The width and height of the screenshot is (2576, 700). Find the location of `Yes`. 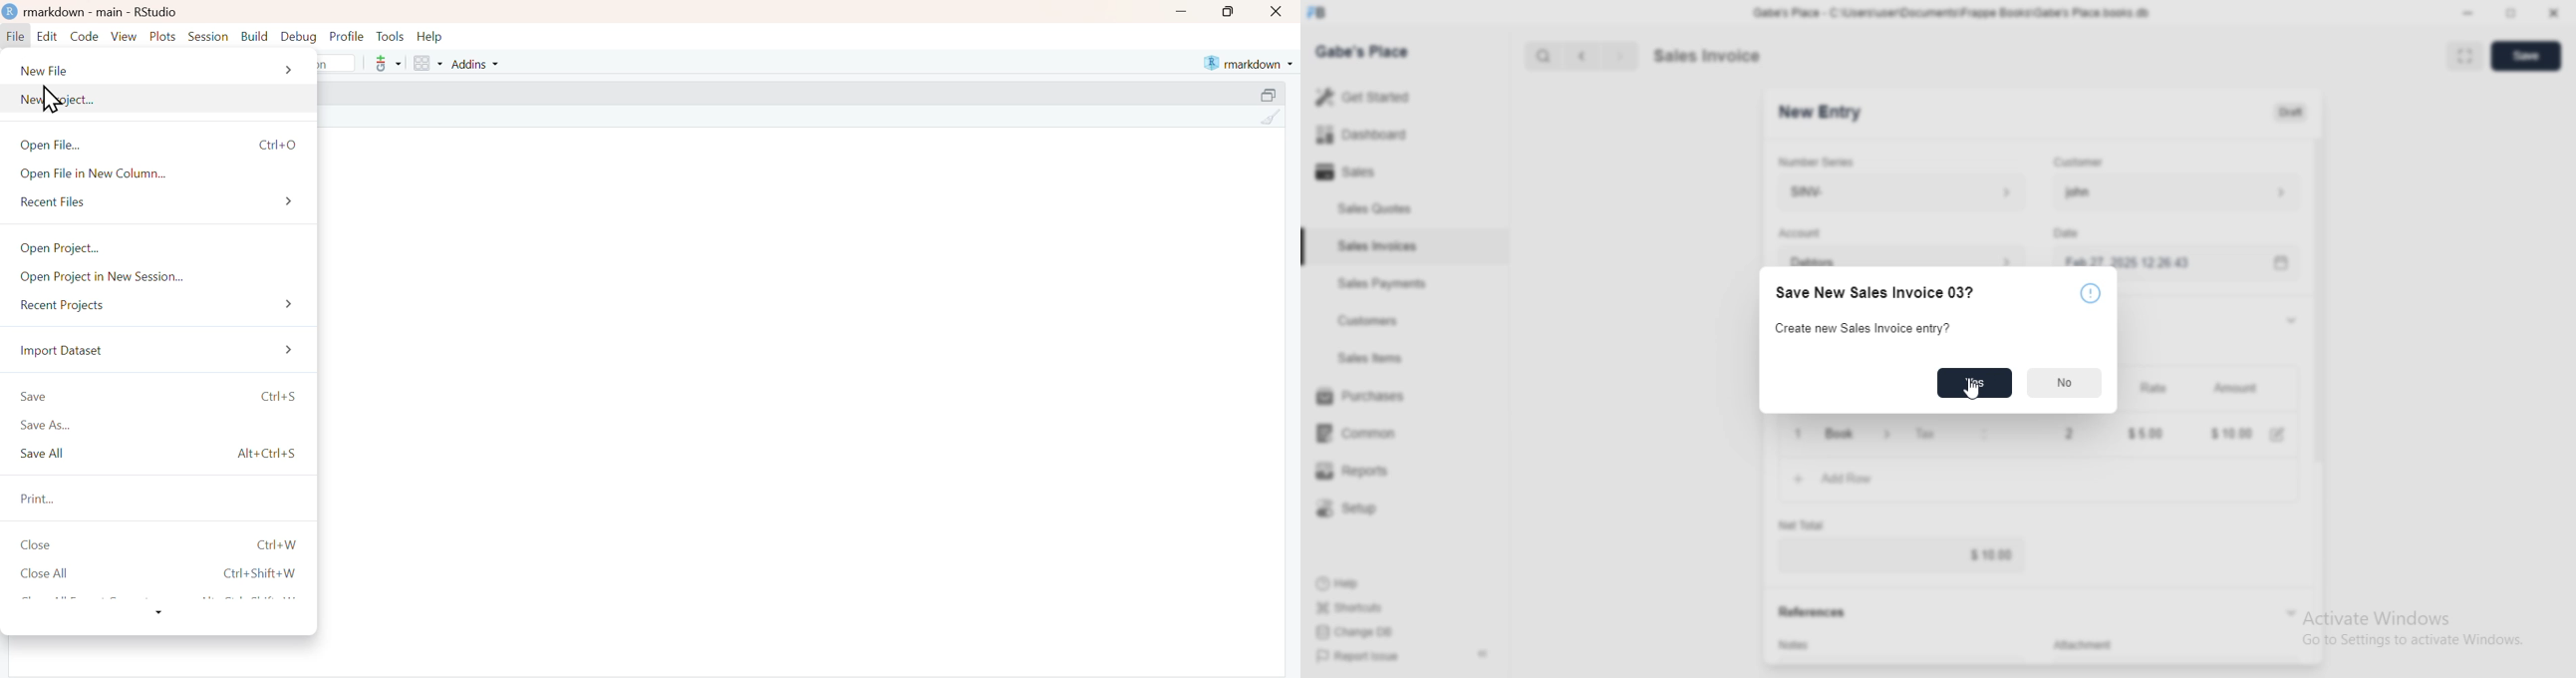

Yes is located at coordinates (1974, 383).